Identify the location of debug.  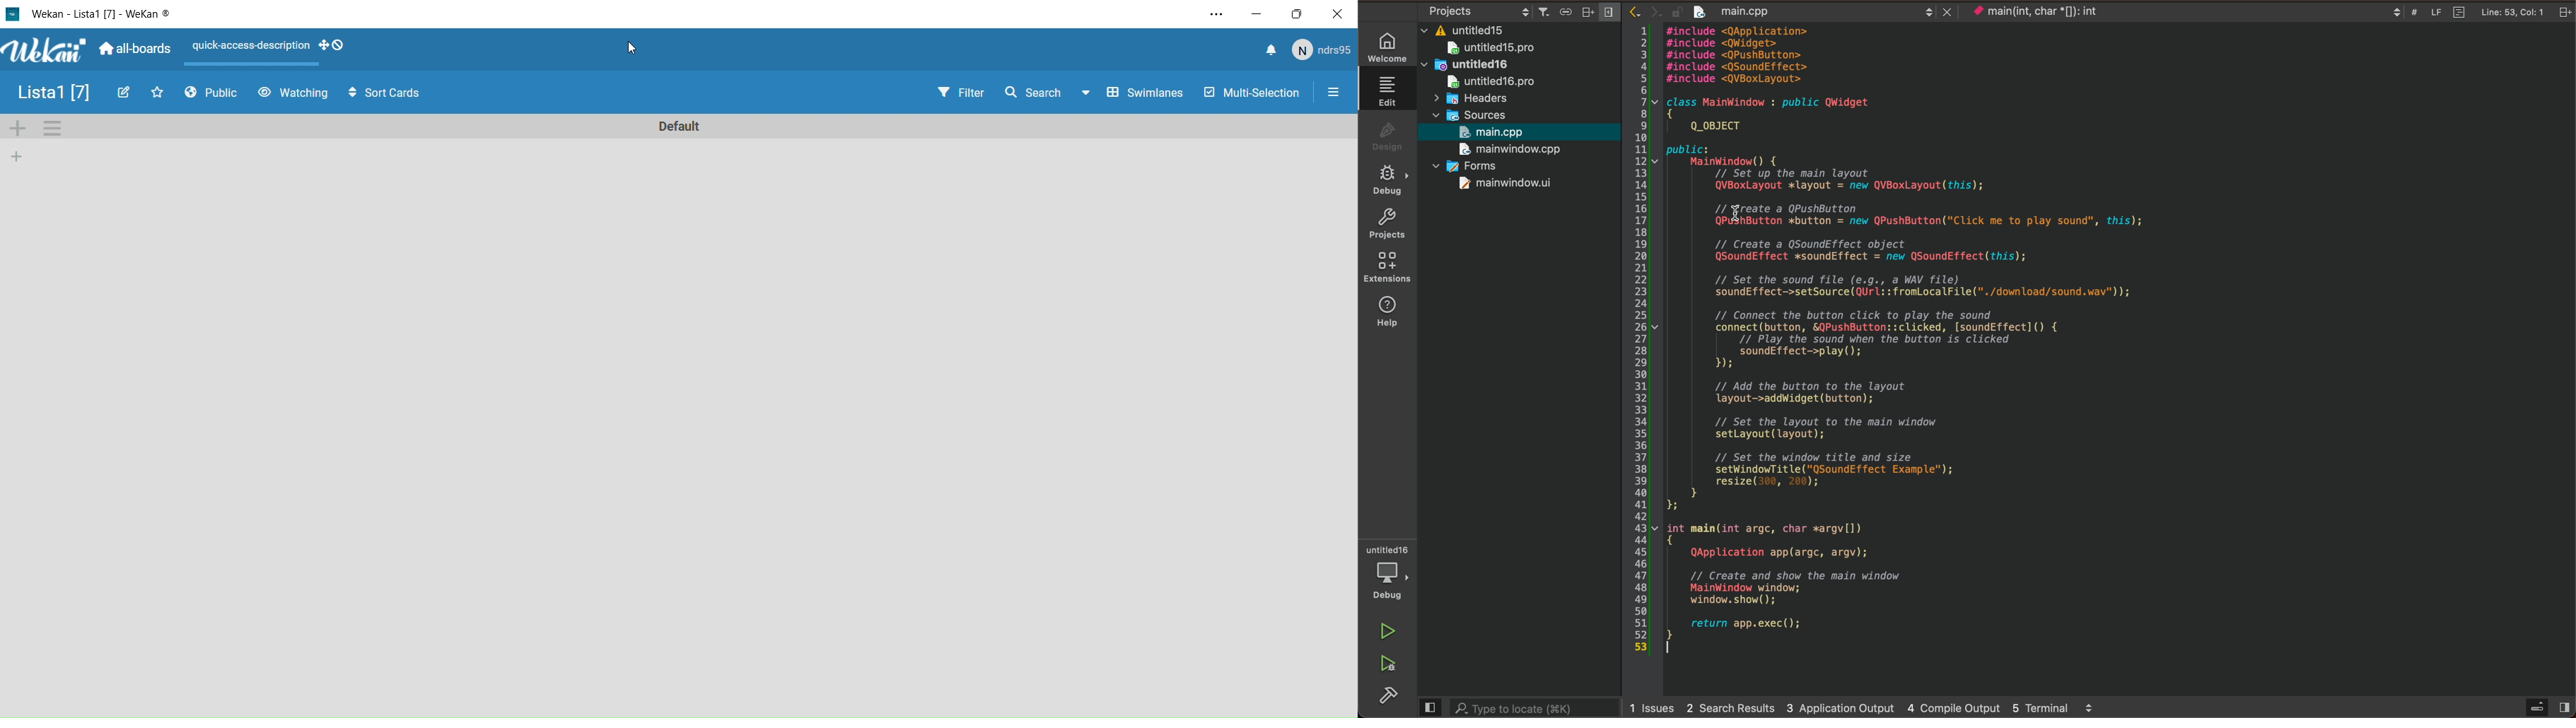
(1392, 181).